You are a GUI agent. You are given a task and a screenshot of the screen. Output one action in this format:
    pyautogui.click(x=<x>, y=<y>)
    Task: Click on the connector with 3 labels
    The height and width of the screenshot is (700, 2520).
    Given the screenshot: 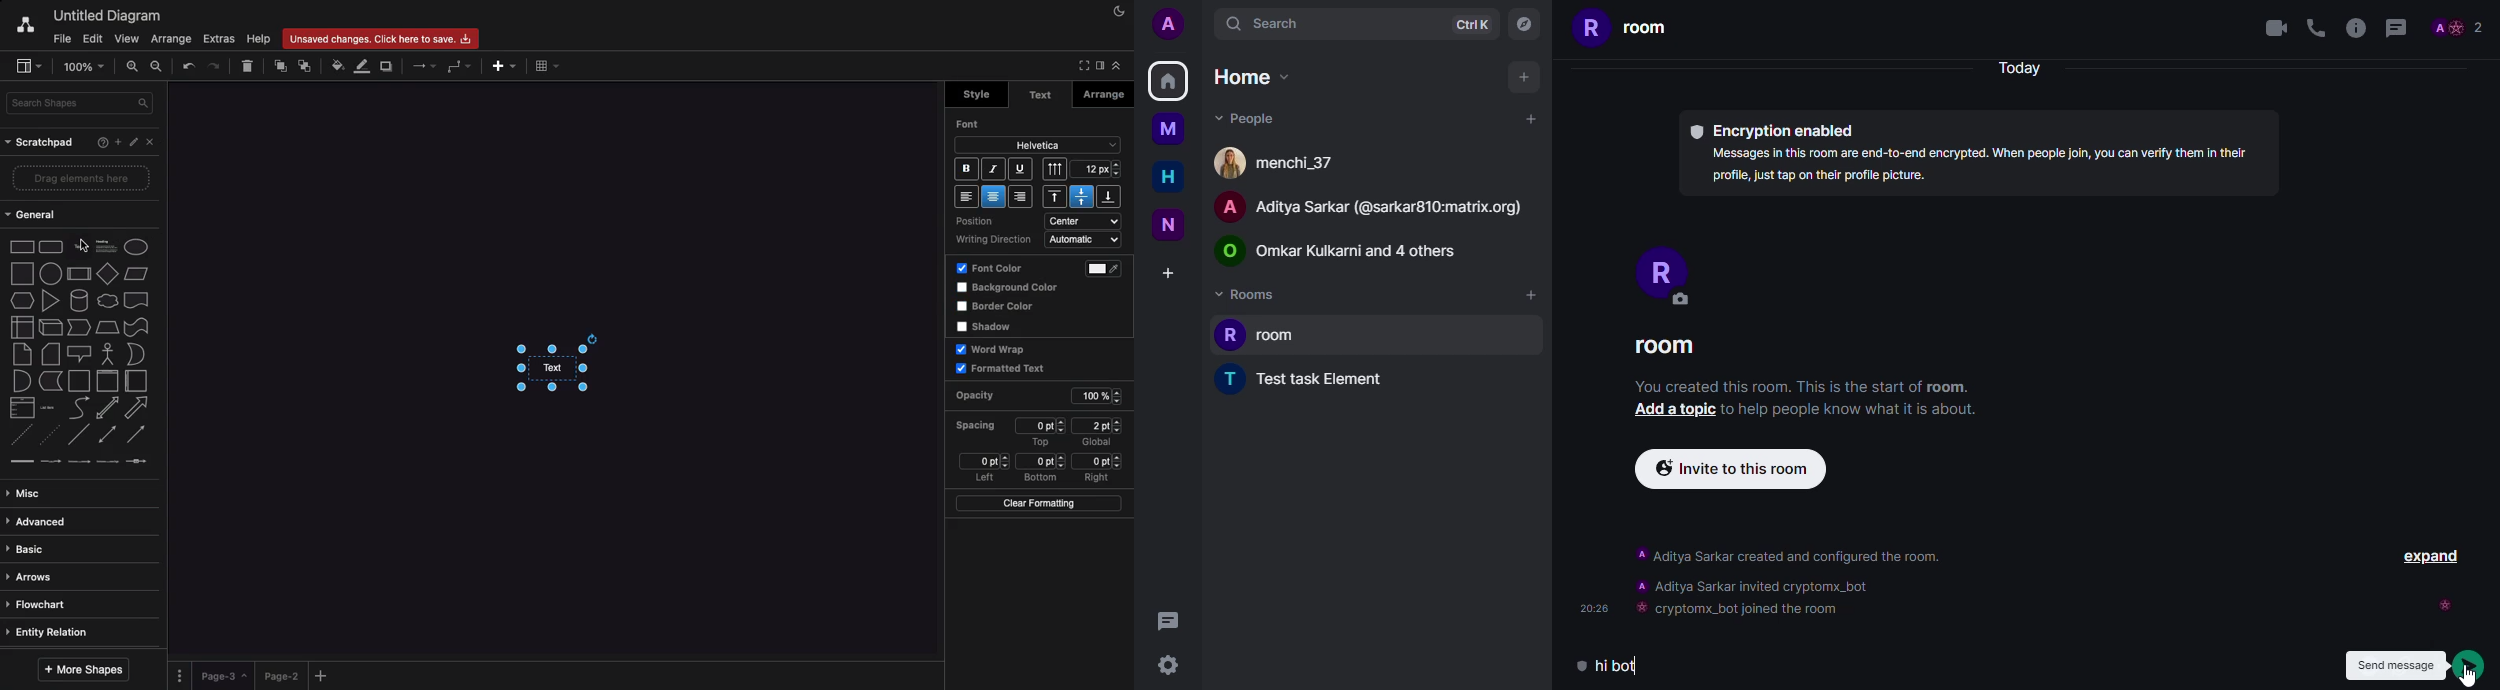 What is the action you would take?
    pyautogui.click(x=108, y=462)
    